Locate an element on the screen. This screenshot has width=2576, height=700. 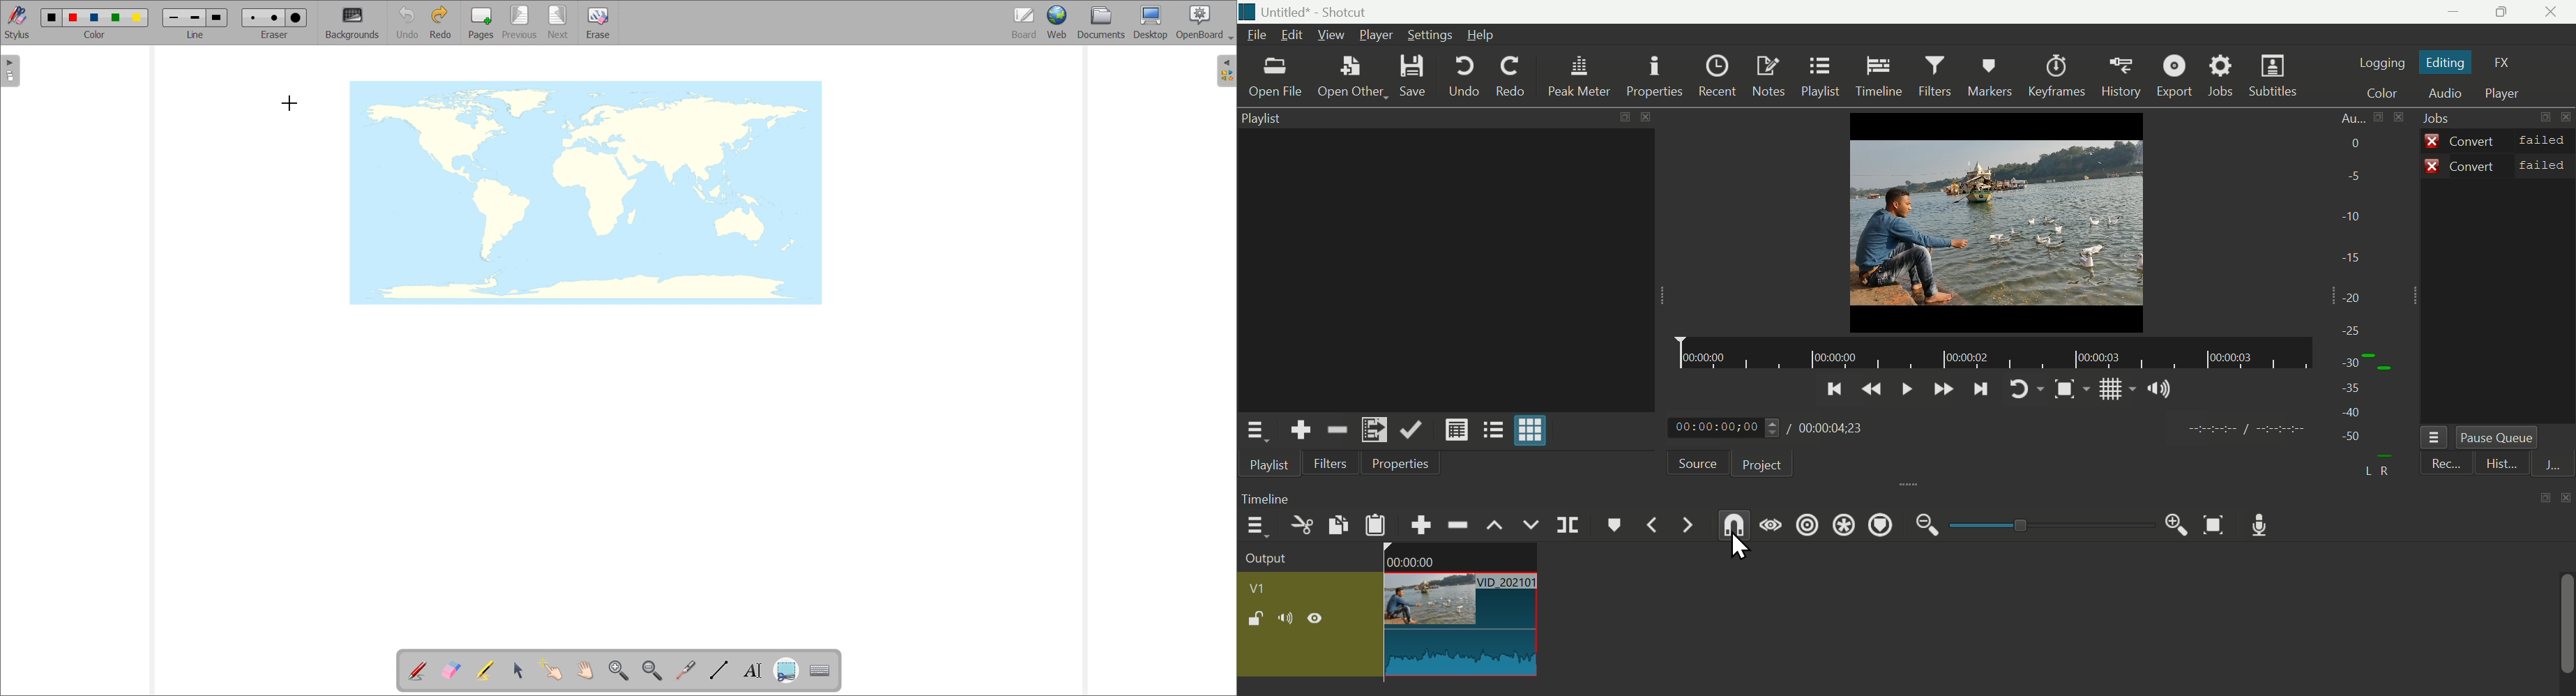
close is located at coordinates (2565, 498).